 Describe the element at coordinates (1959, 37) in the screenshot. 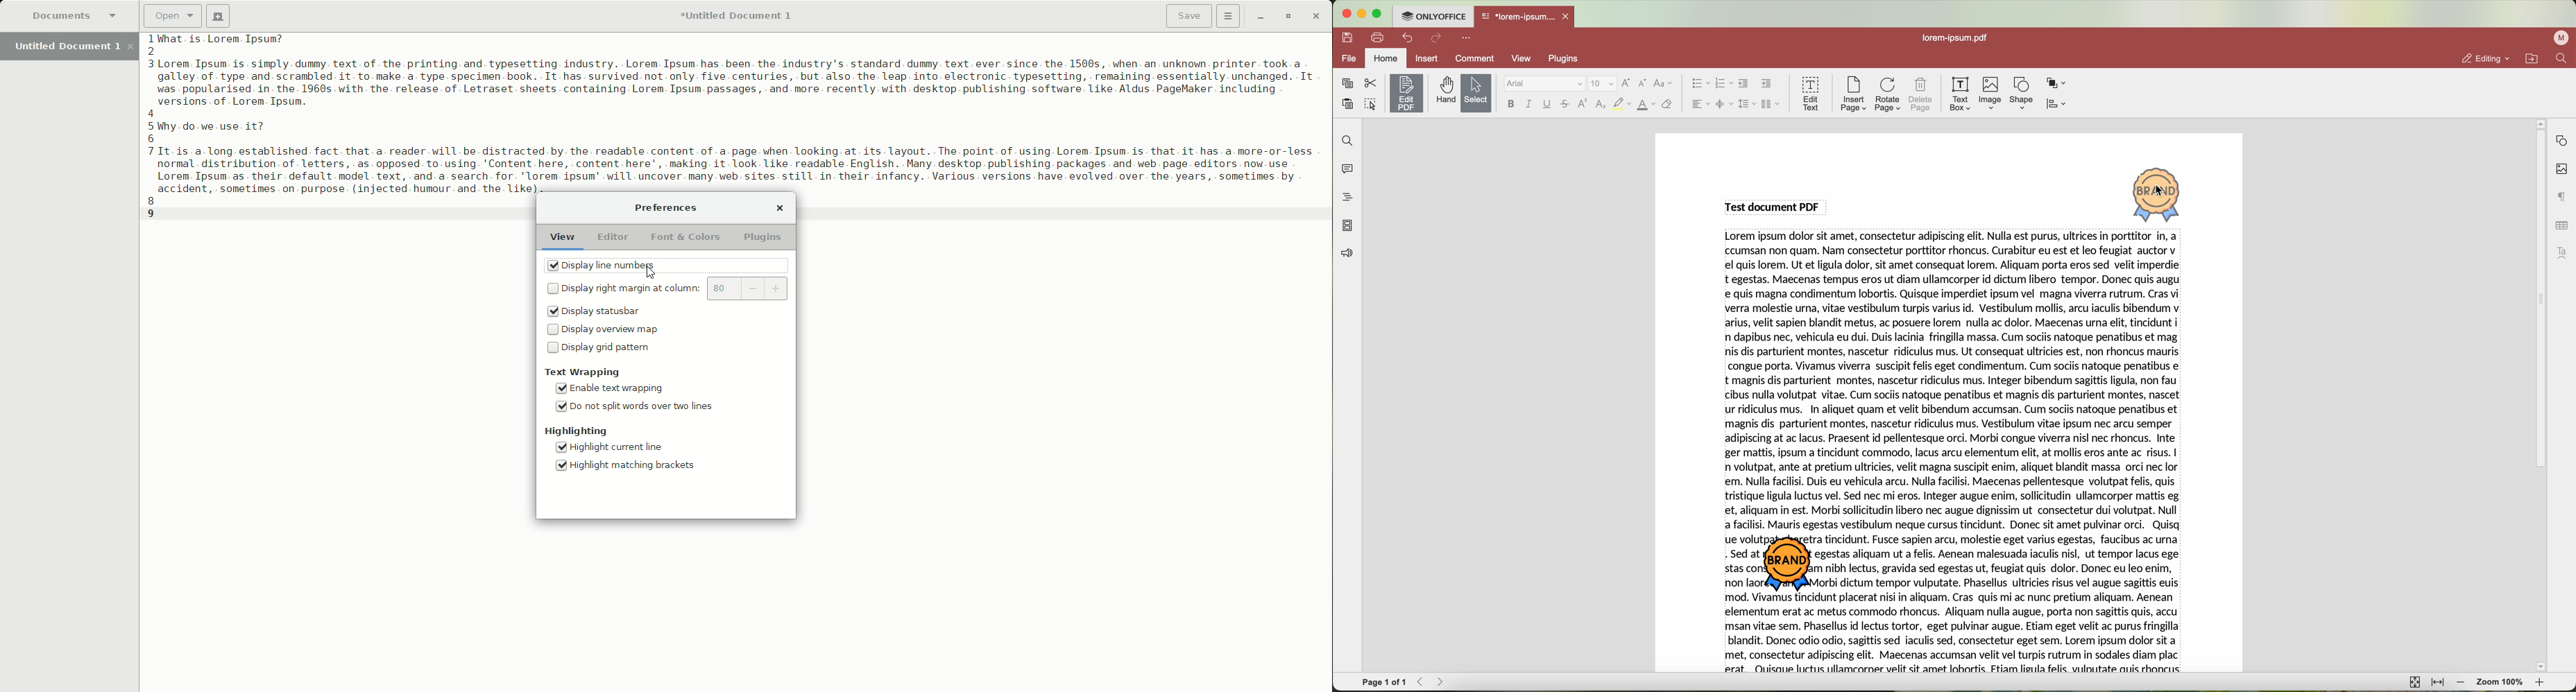

I see `lorem-ipsum.pdf` at that location.